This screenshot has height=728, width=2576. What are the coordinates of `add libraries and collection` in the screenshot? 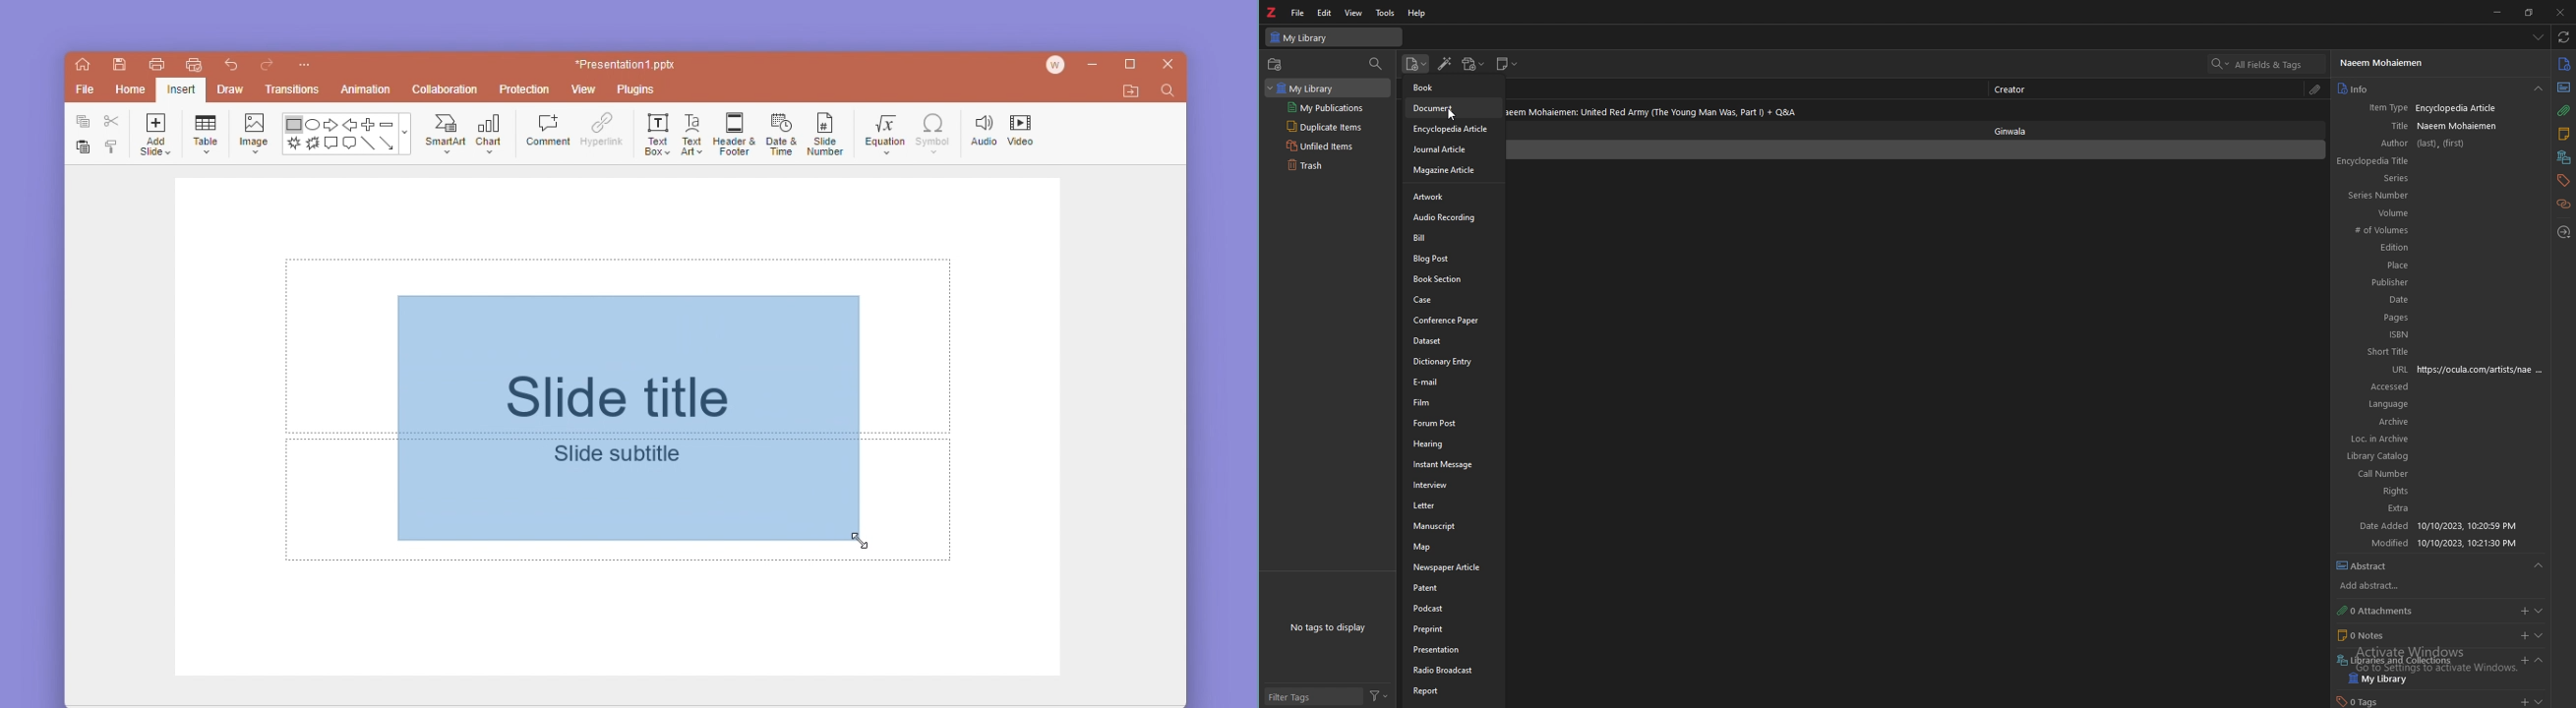 It's located at (2524, 660).